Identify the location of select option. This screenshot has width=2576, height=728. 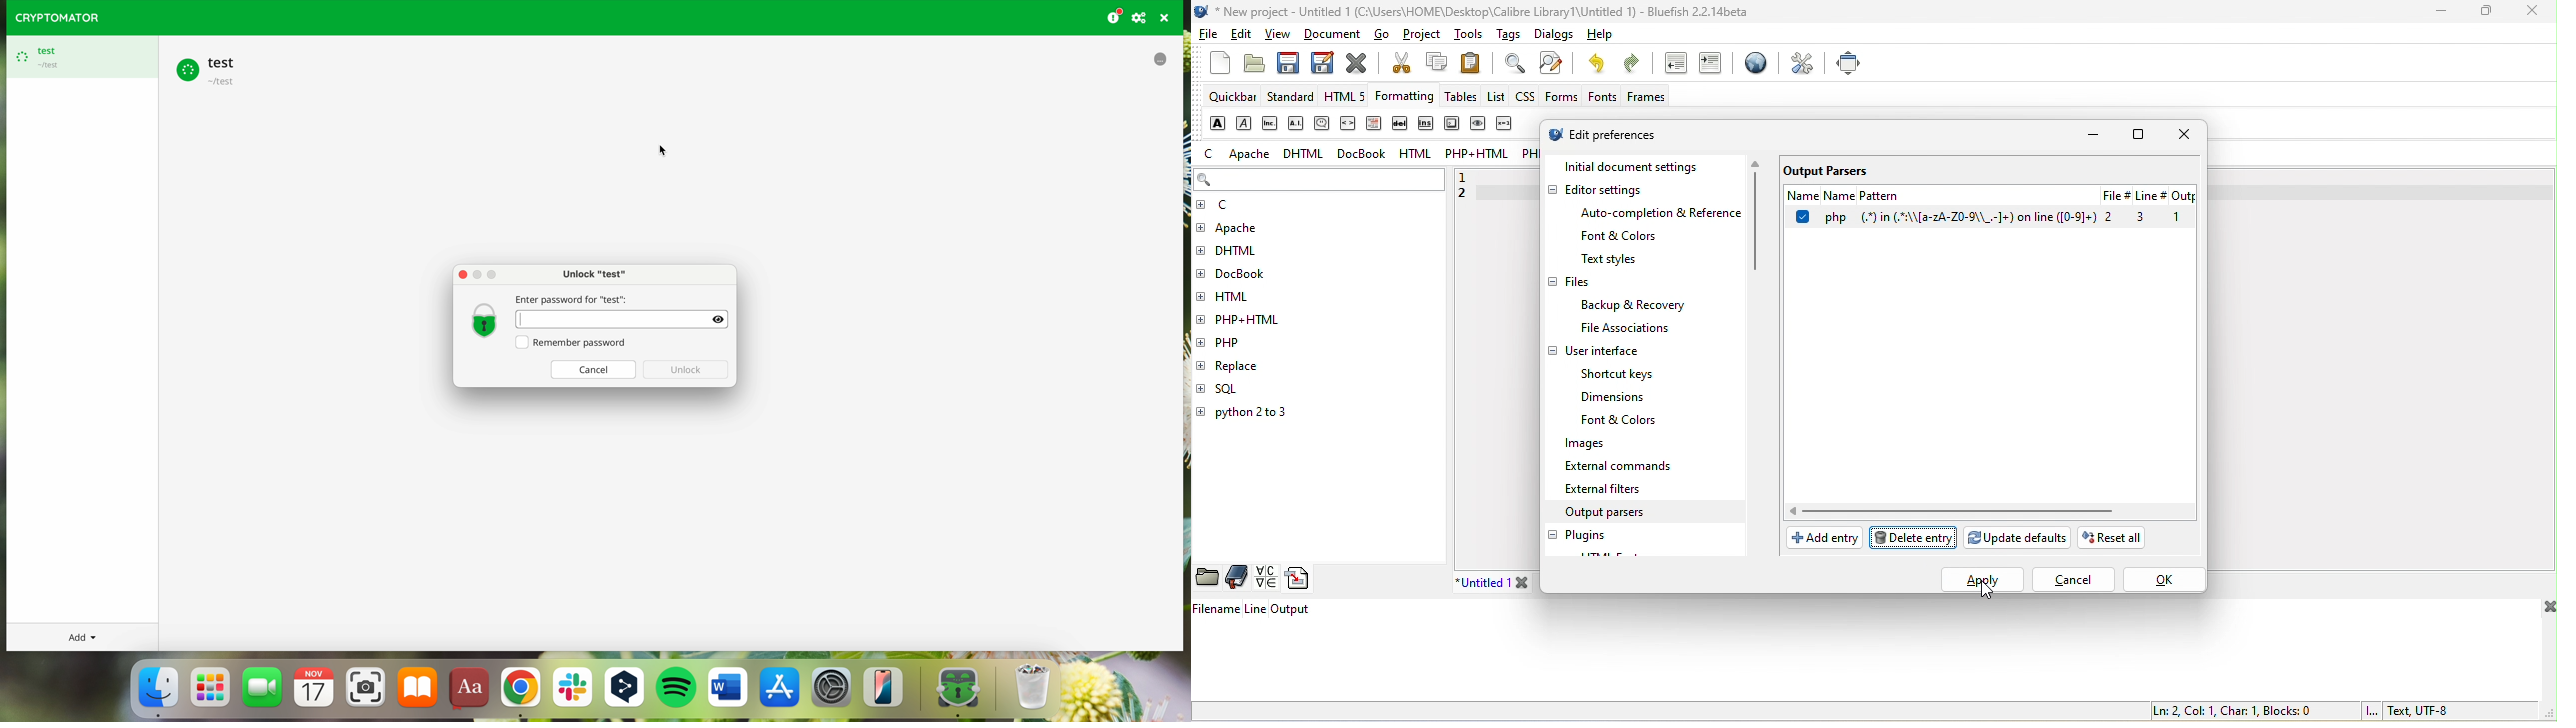
(1991, 216).